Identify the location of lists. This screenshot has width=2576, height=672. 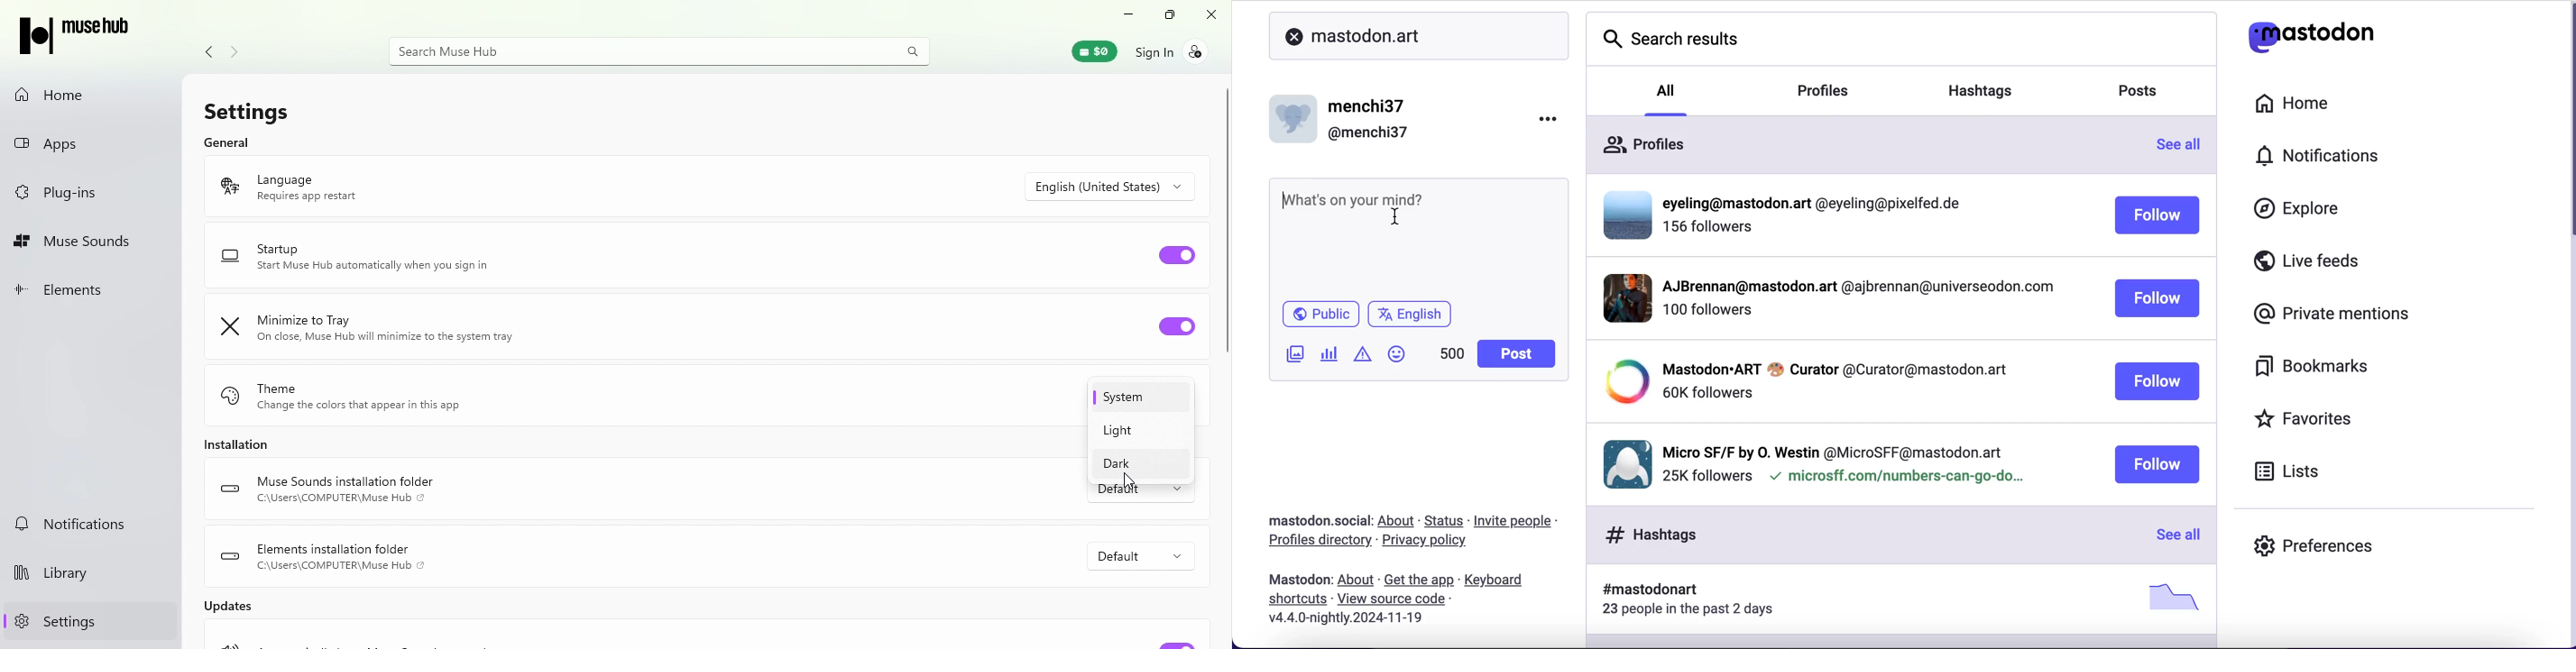
(2294, 474).